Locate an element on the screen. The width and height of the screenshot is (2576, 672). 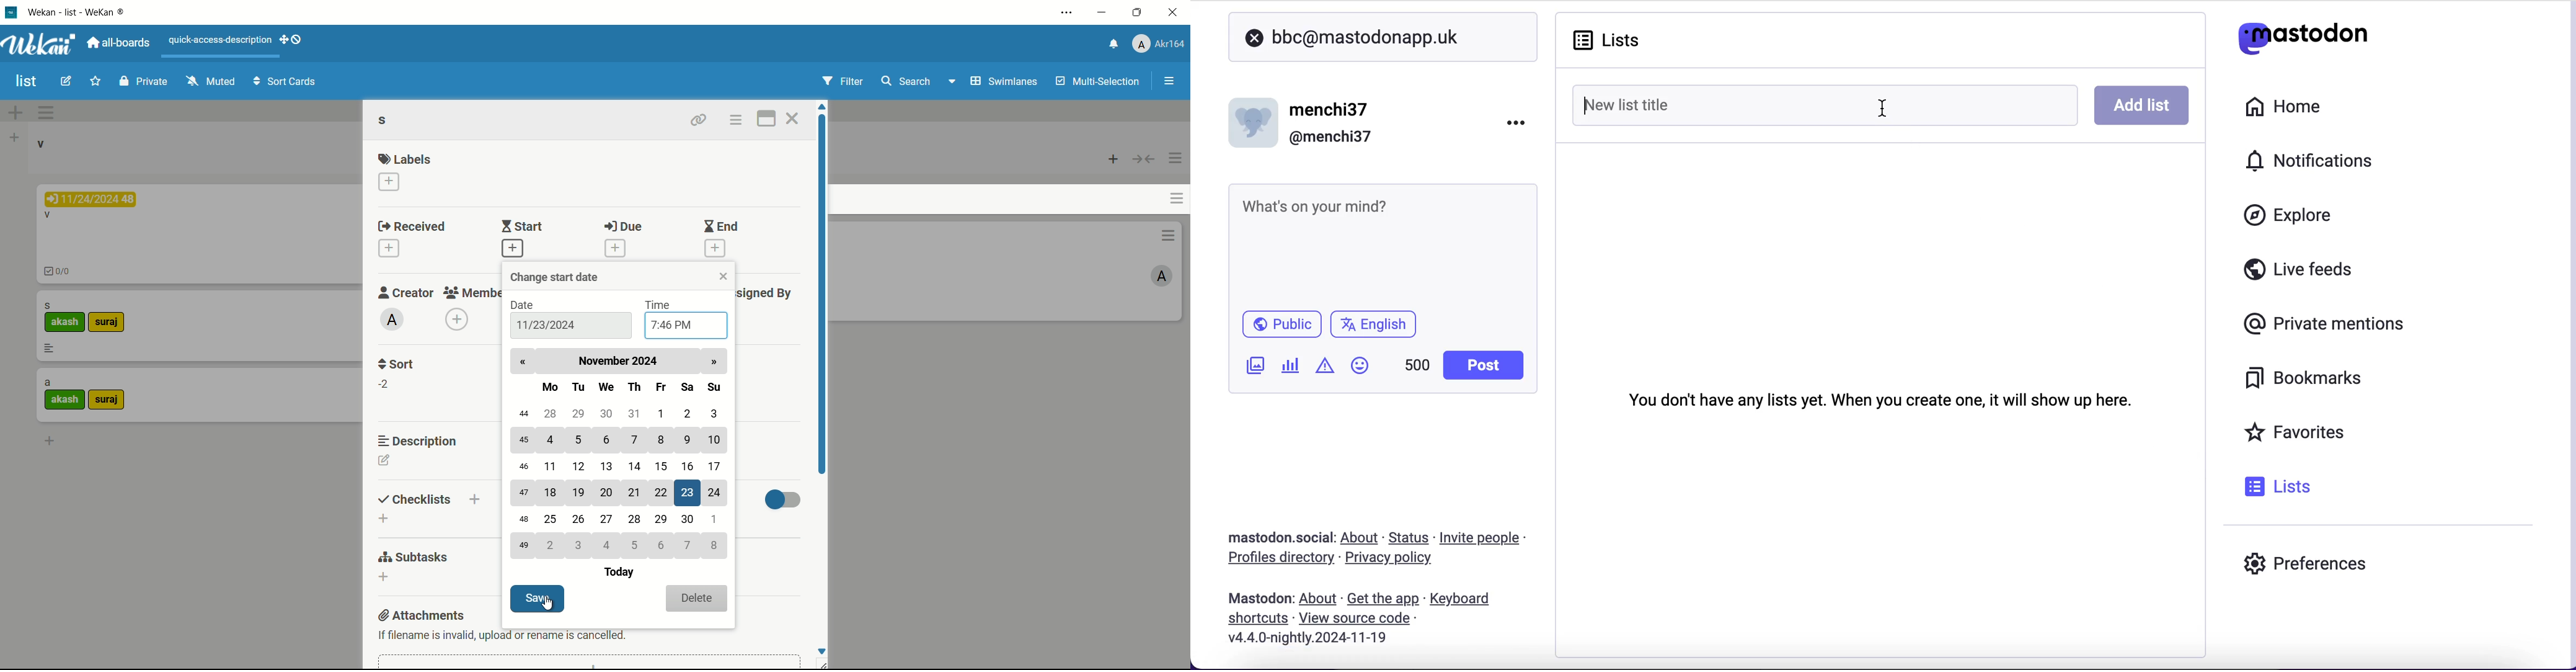
card name is located at coordinates (48, 383).